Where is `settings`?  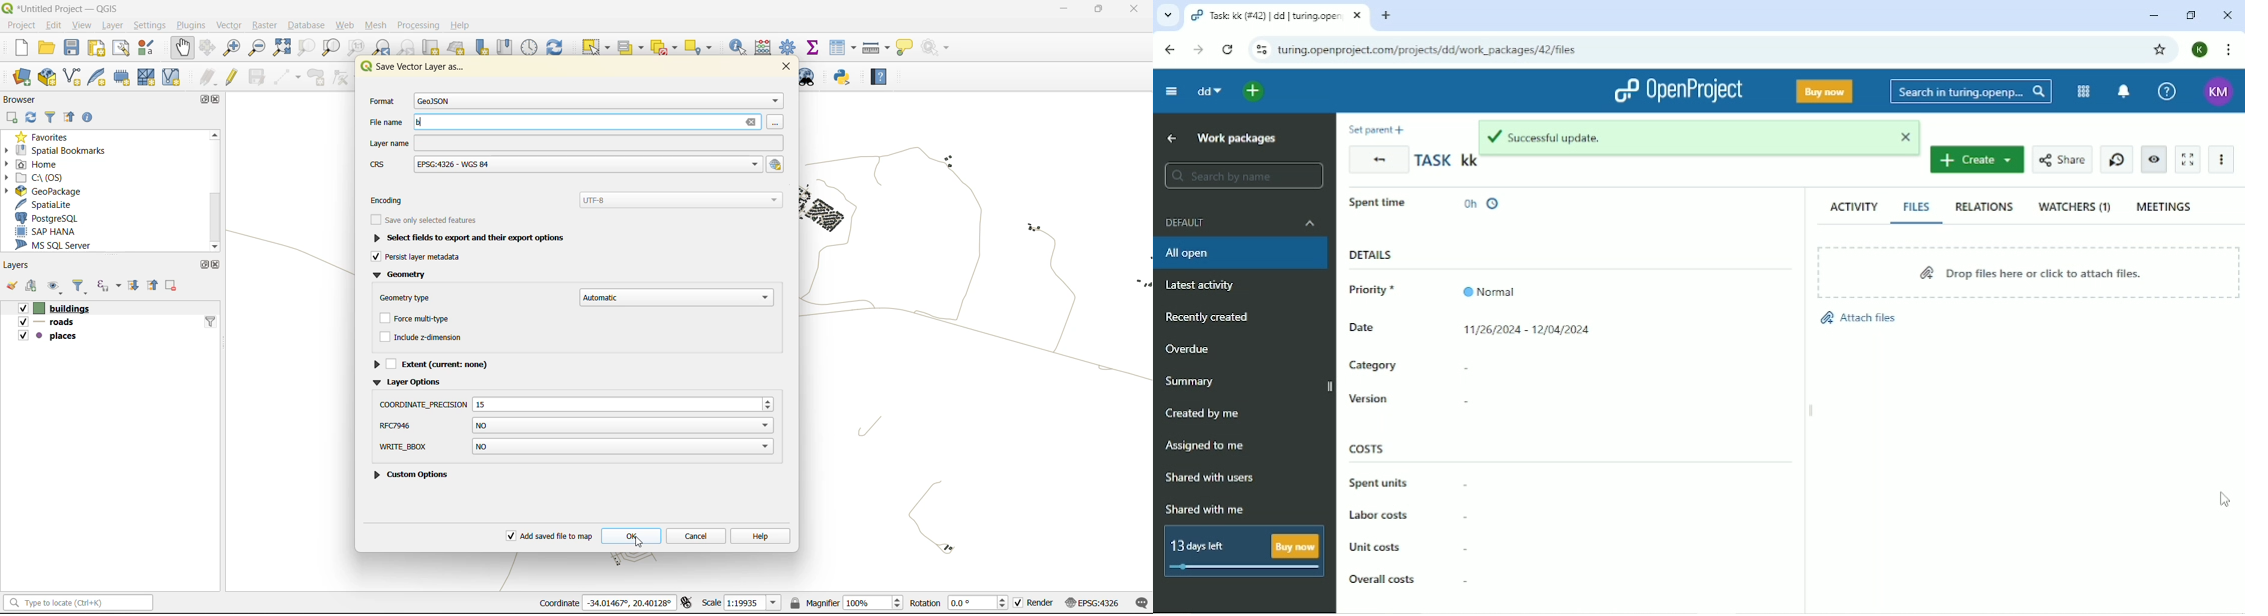 settings is located at coordinates (151, 25).